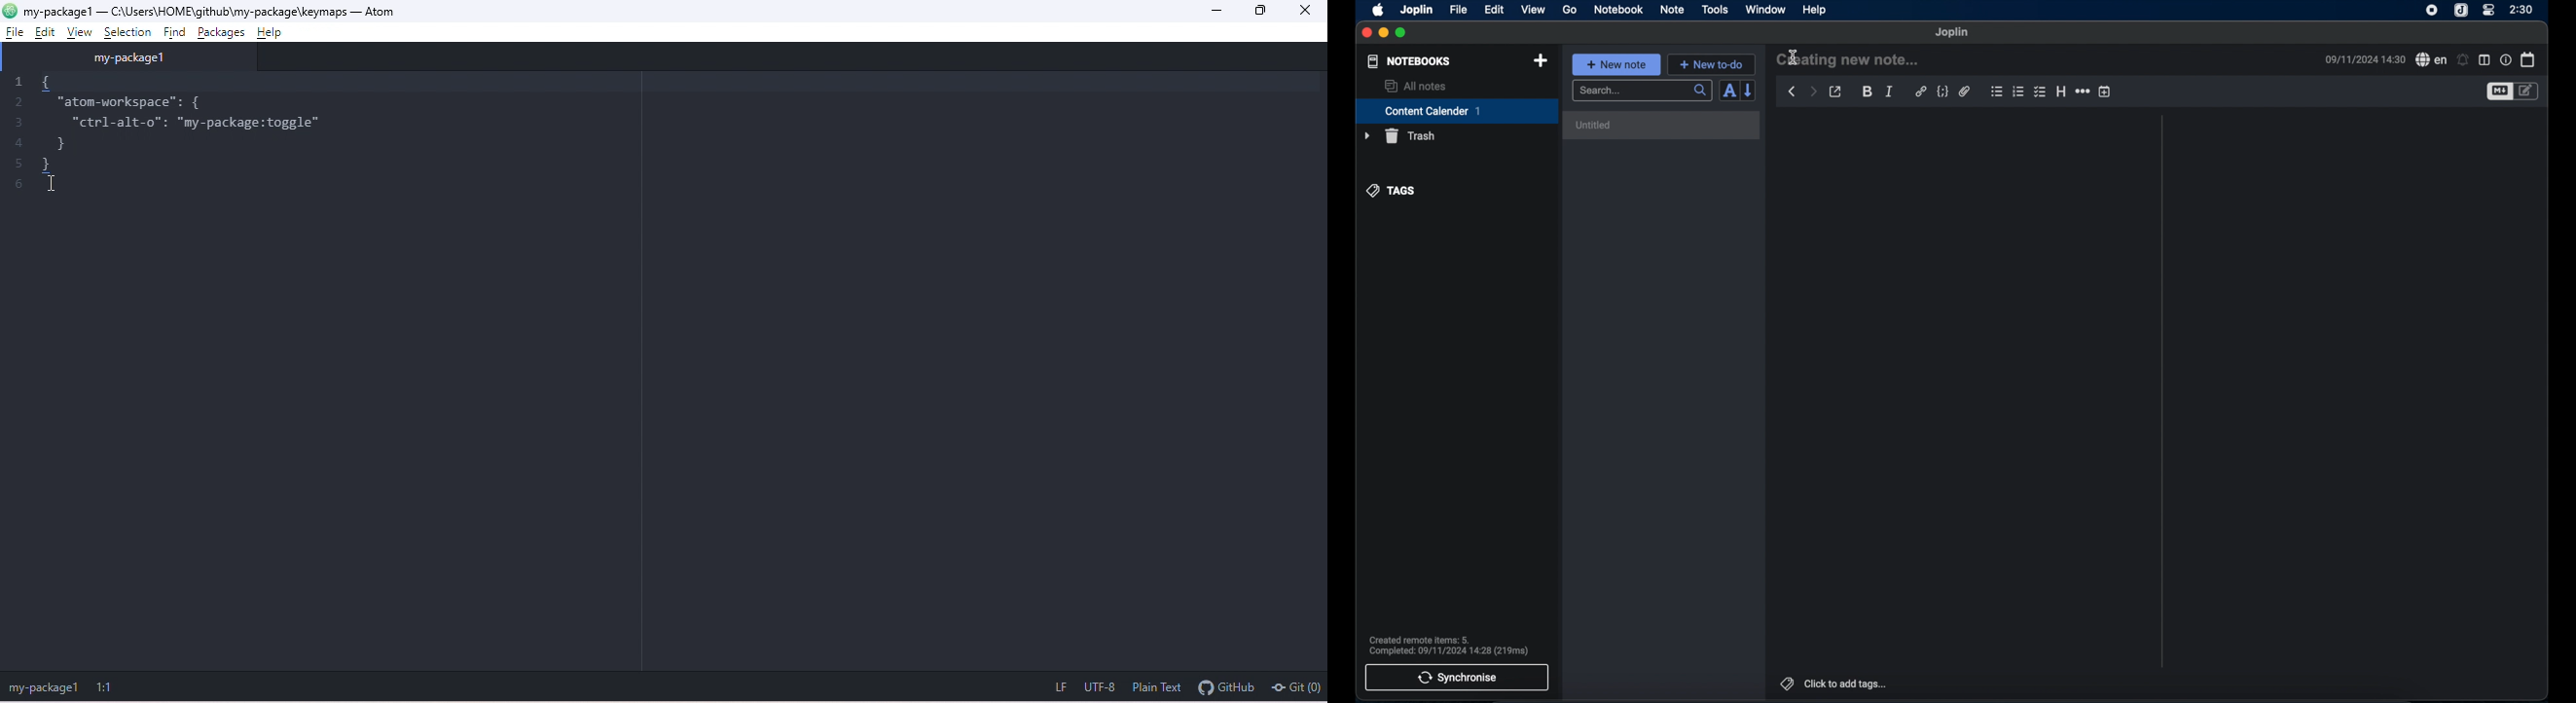 The width and height of the screenshot is (2576, 728). What do you see at coordinates (1966, 91) in the screenshot?
I see `attach file` at bounding box center [1966, 91].